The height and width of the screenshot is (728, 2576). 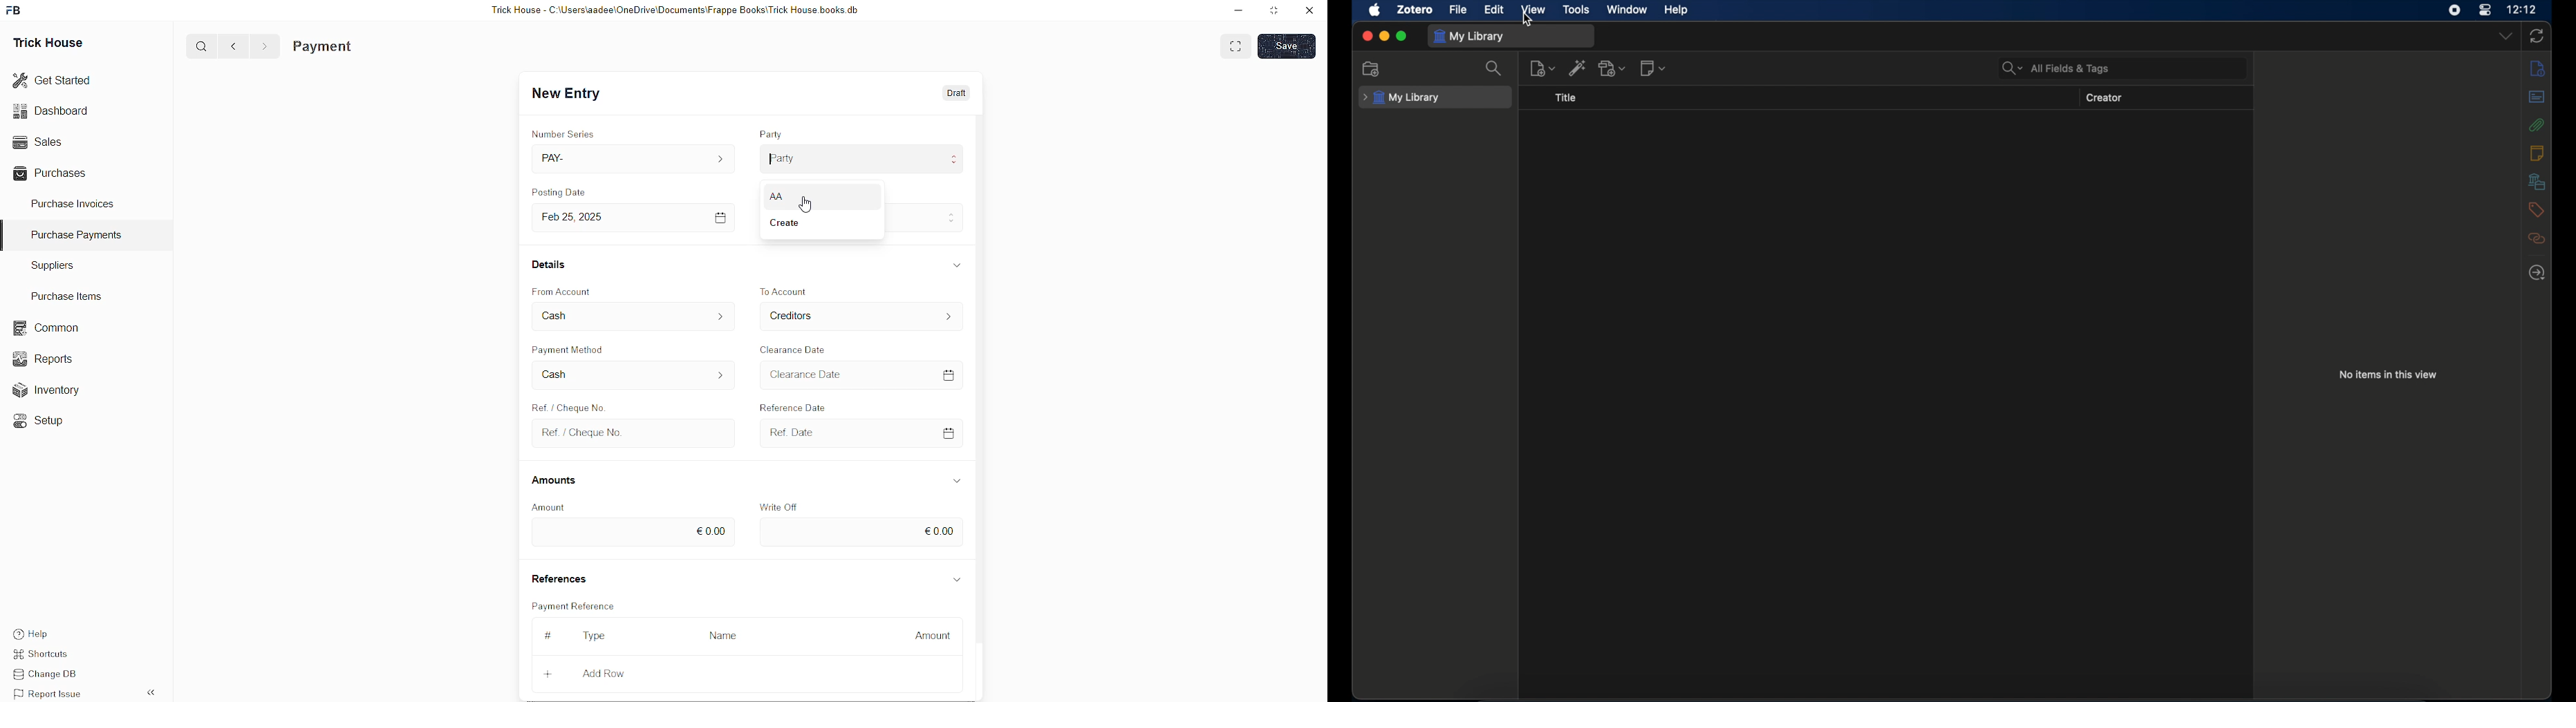 What do you see at coordinates (958, 94) in the screenshot?
I see `Draft` at bounding box center [958, 94].